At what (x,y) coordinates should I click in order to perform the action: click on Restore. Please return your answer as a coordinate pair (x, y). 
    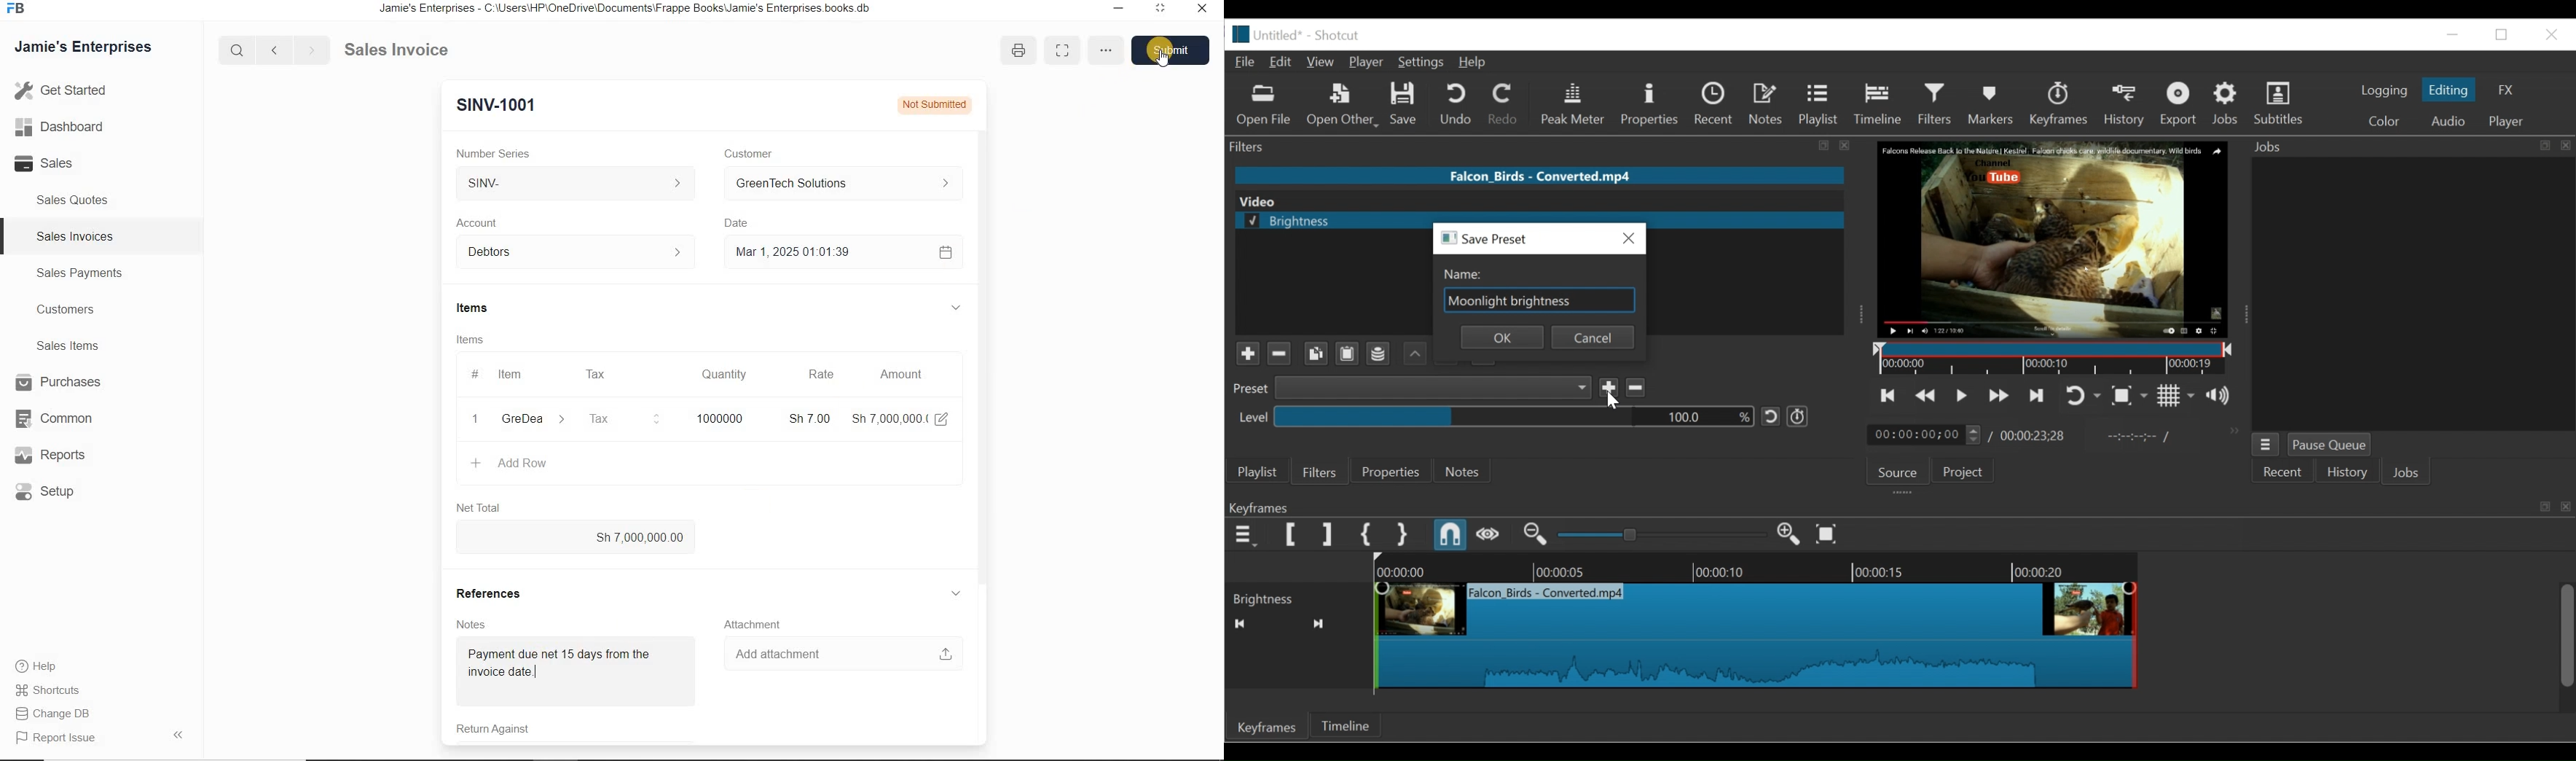
    Looking at the image, I should click on (2454, 32).